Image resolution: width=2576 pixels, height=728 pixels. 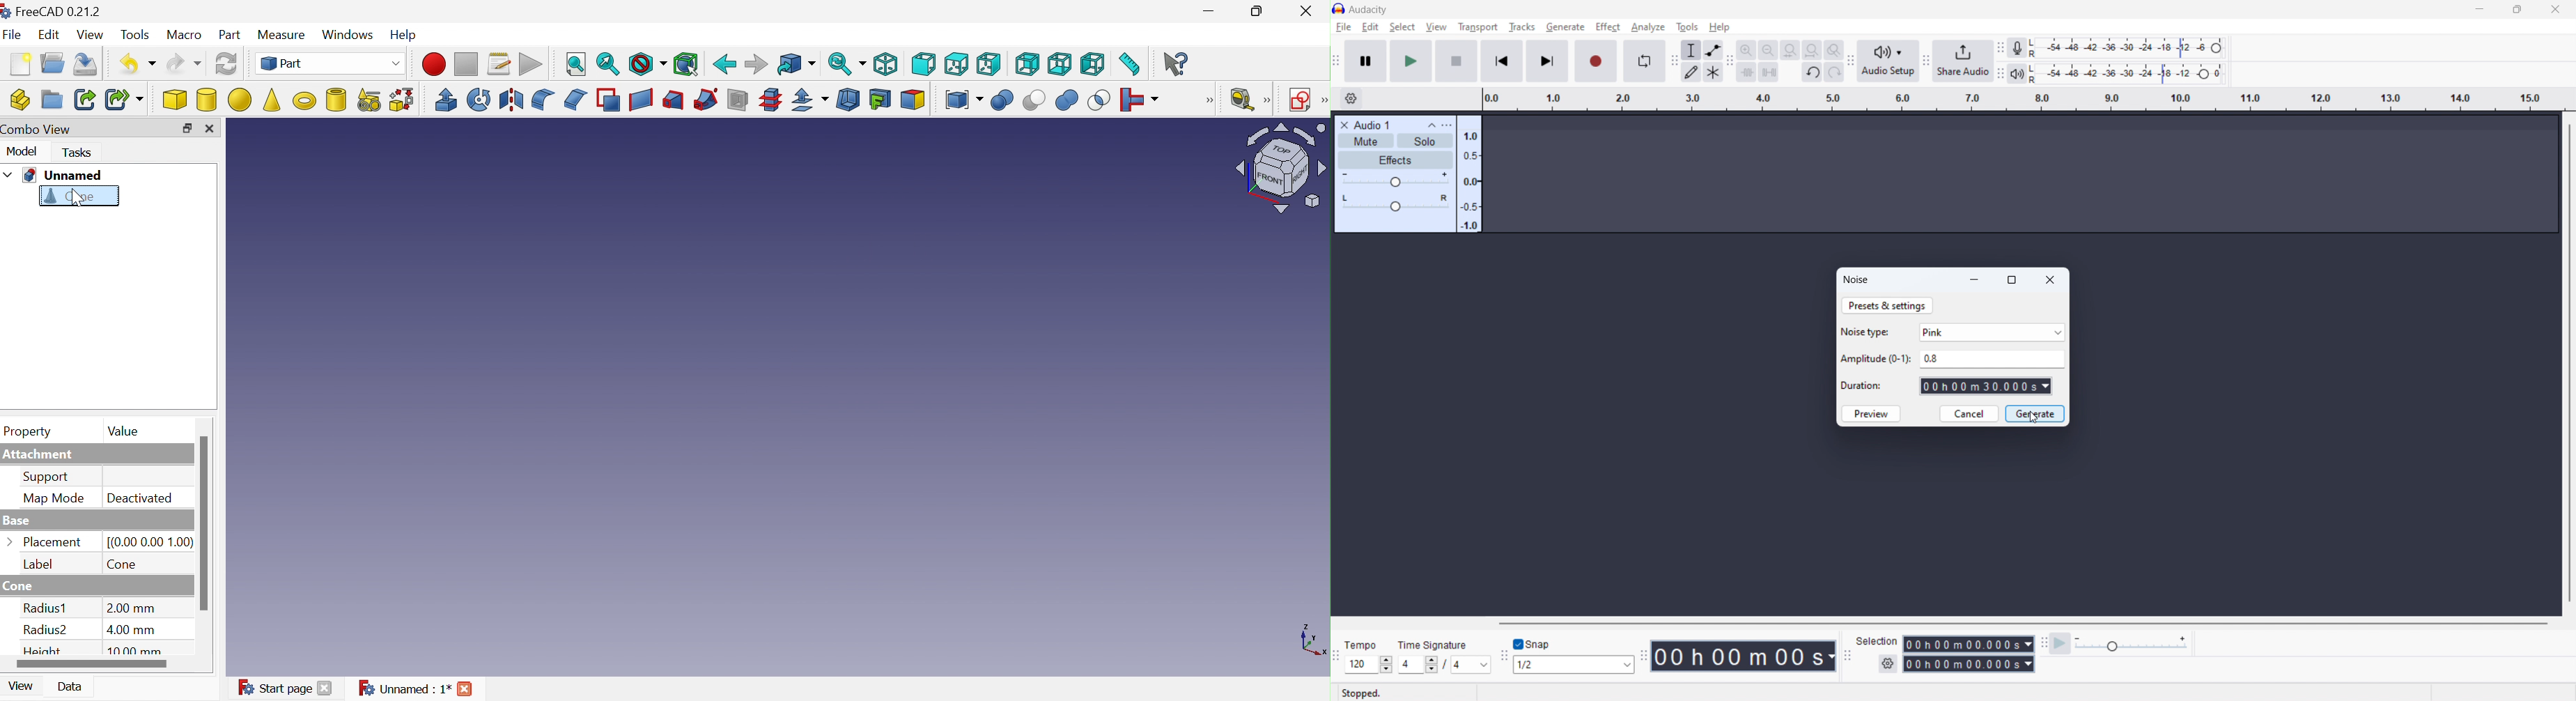 I want to click on Union, so click(x=1066, y=102).